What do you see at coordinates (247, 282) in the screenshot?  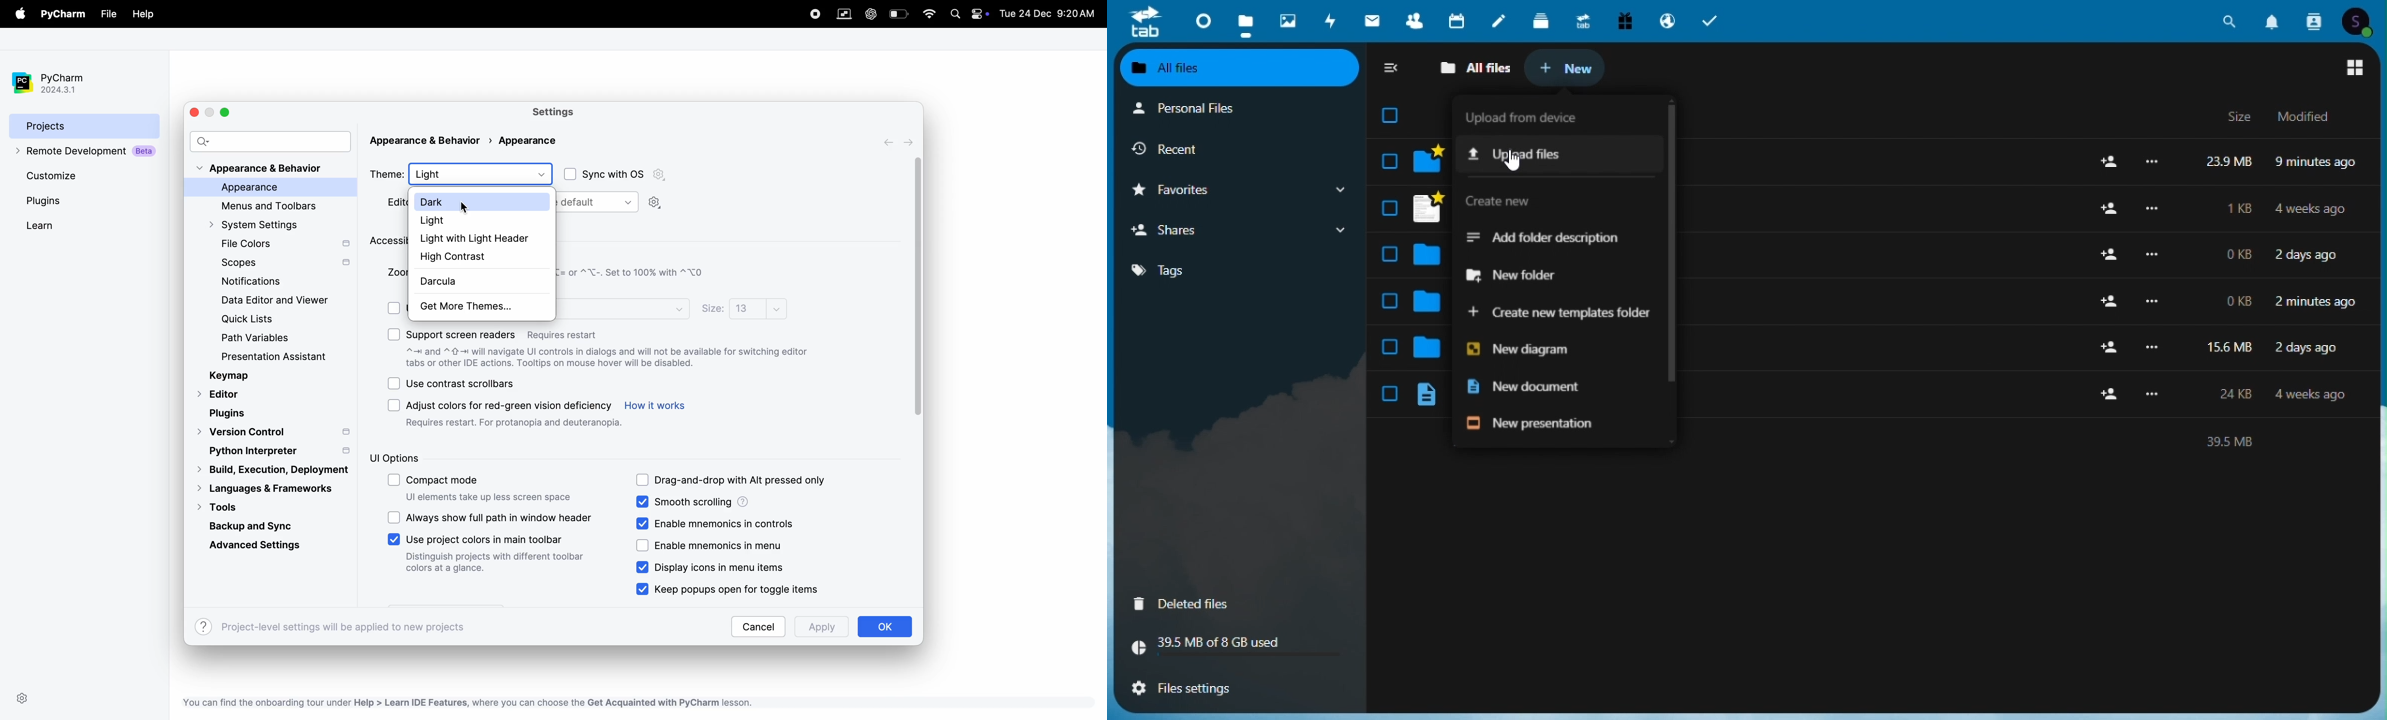 I see `notifications` at bounding box center [247, 282].